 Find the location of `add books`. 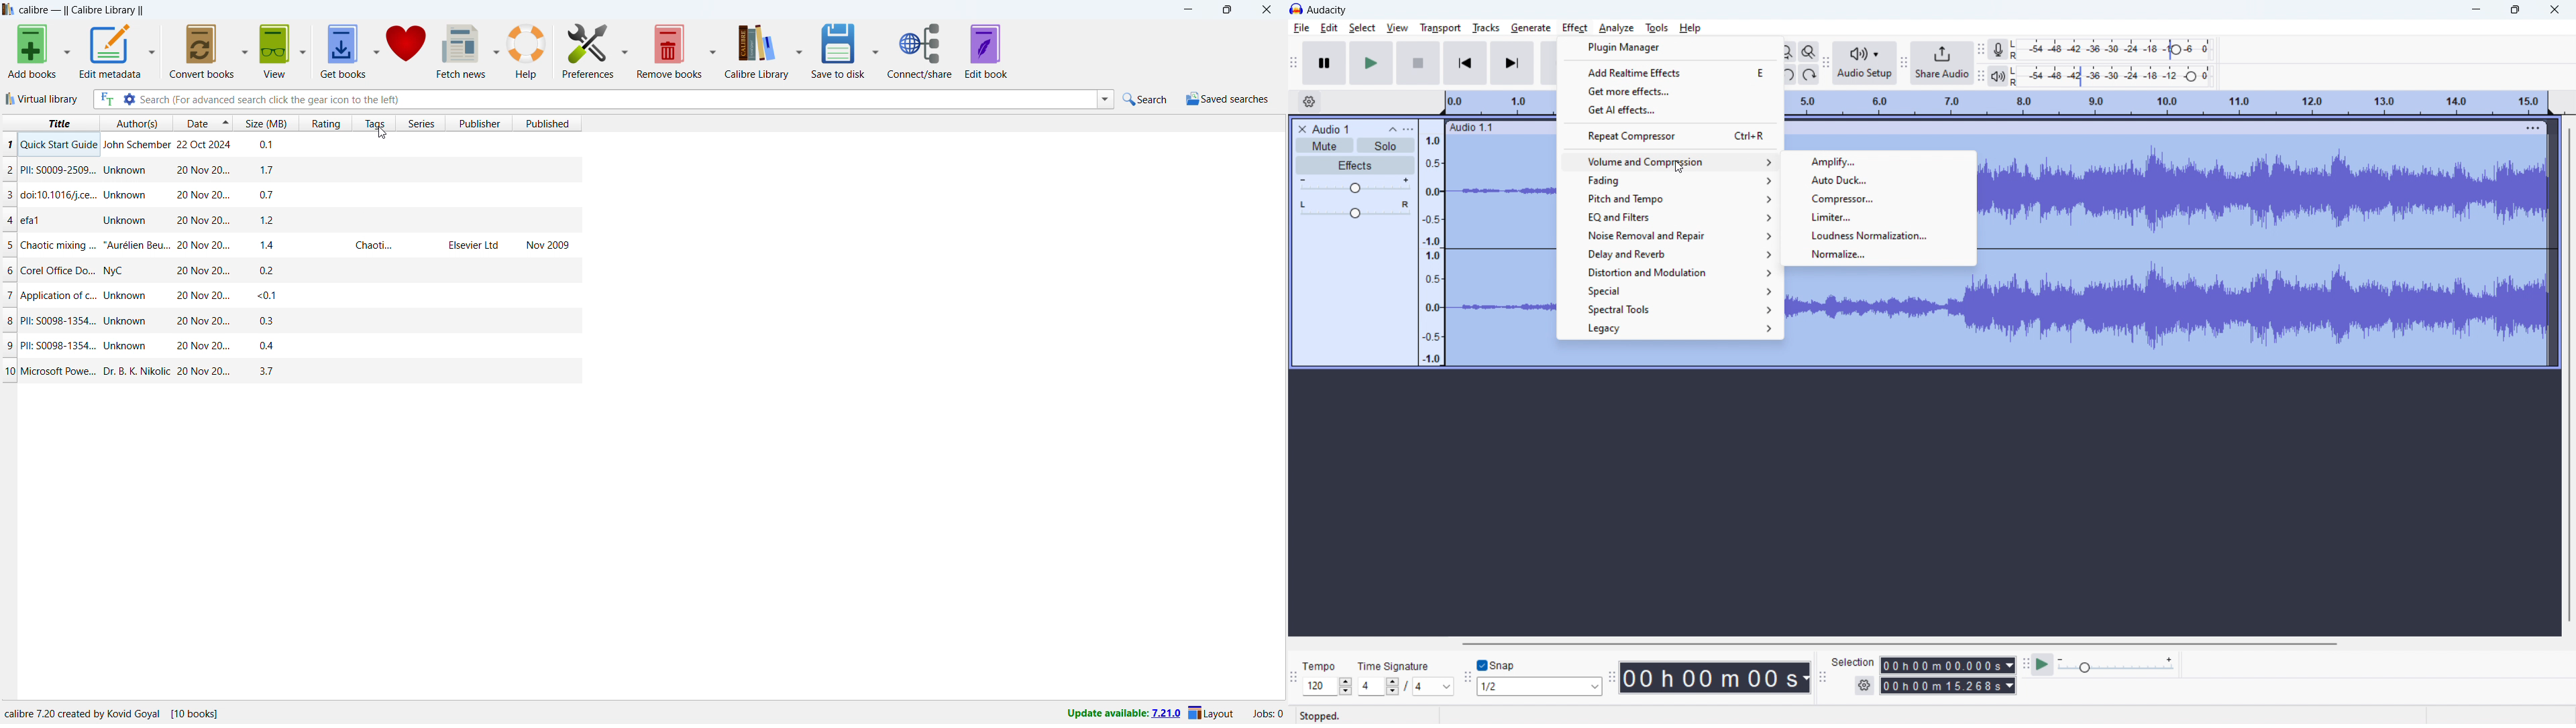

add books is located at coordinates (31, 51).